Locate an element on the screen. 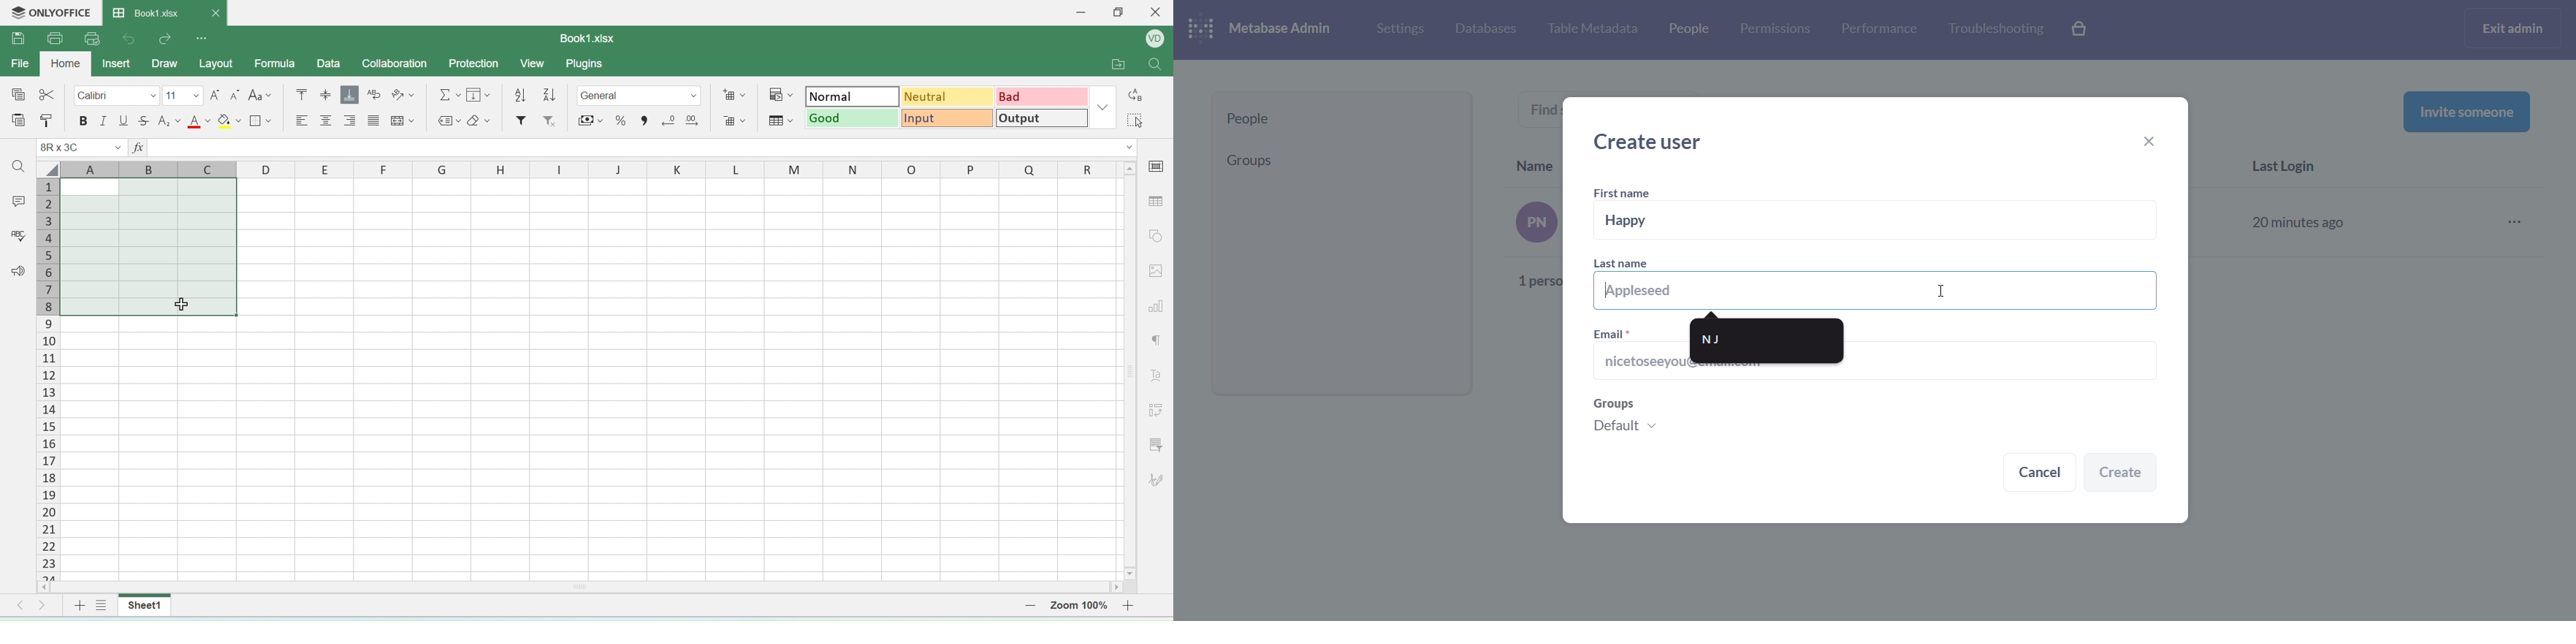  paste is located at coordinates (20, 122).